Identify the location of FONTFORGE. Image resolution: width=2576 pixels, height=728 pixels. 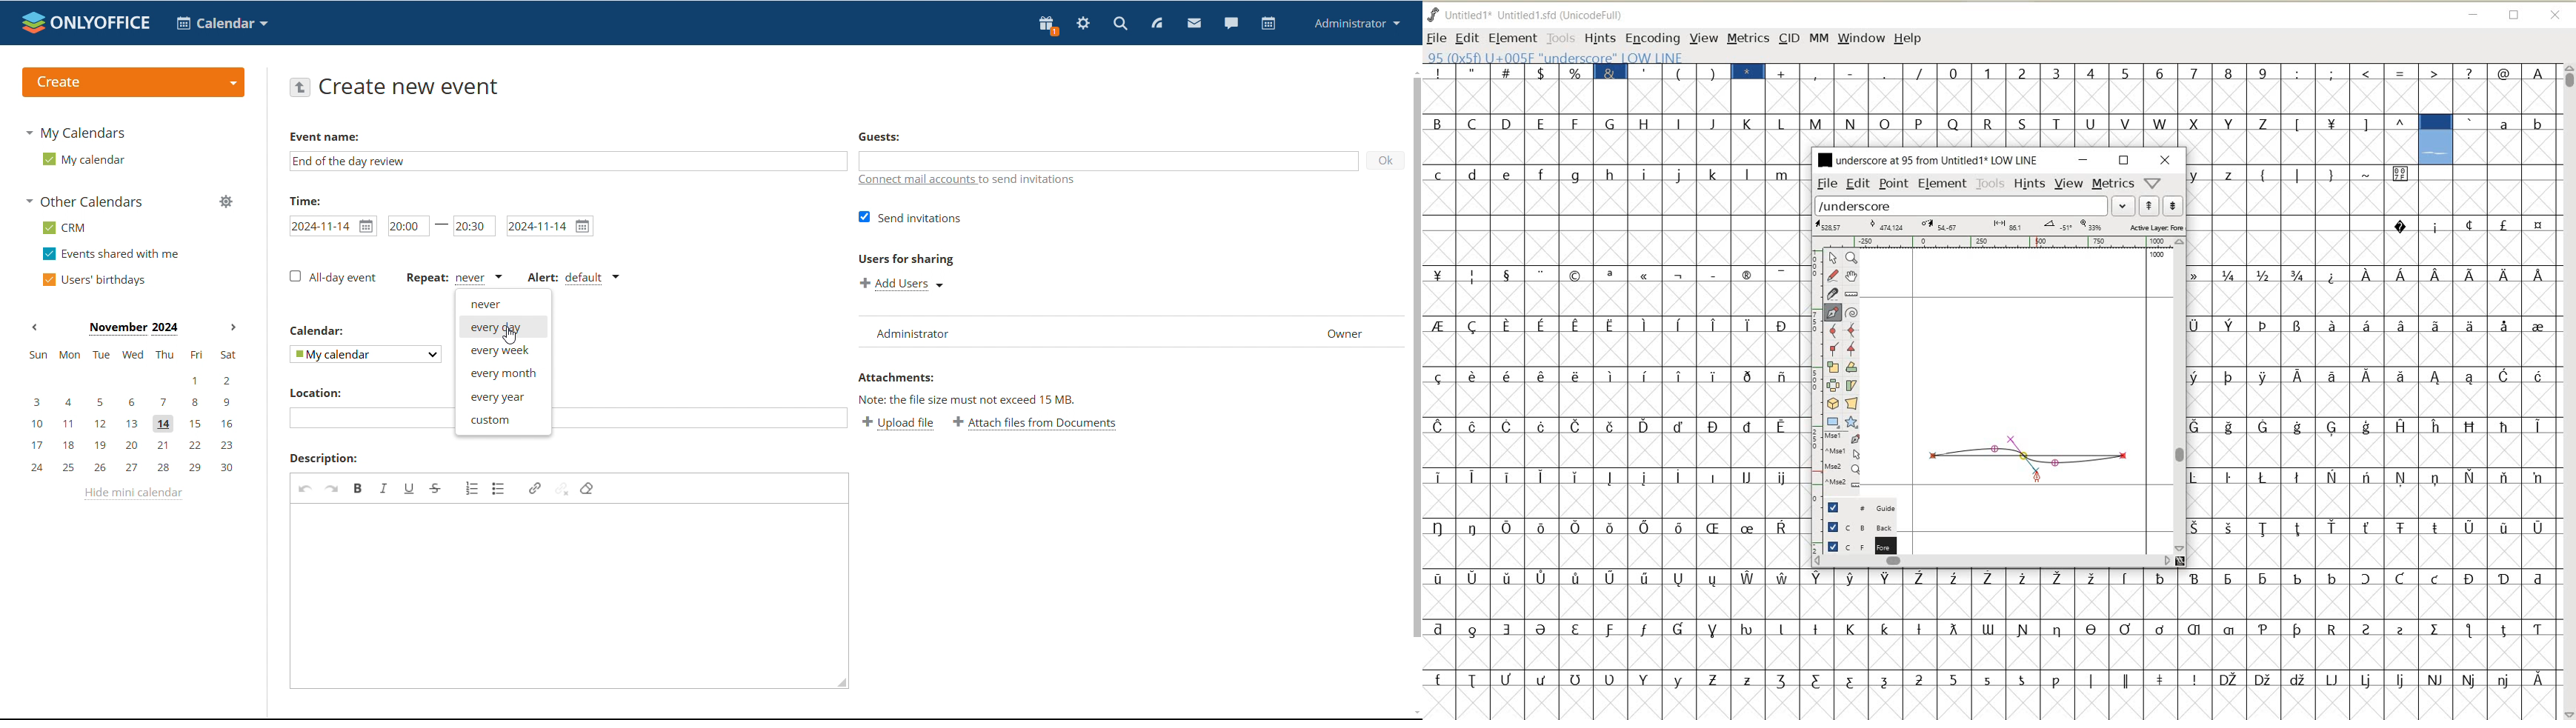
(1433, 14).